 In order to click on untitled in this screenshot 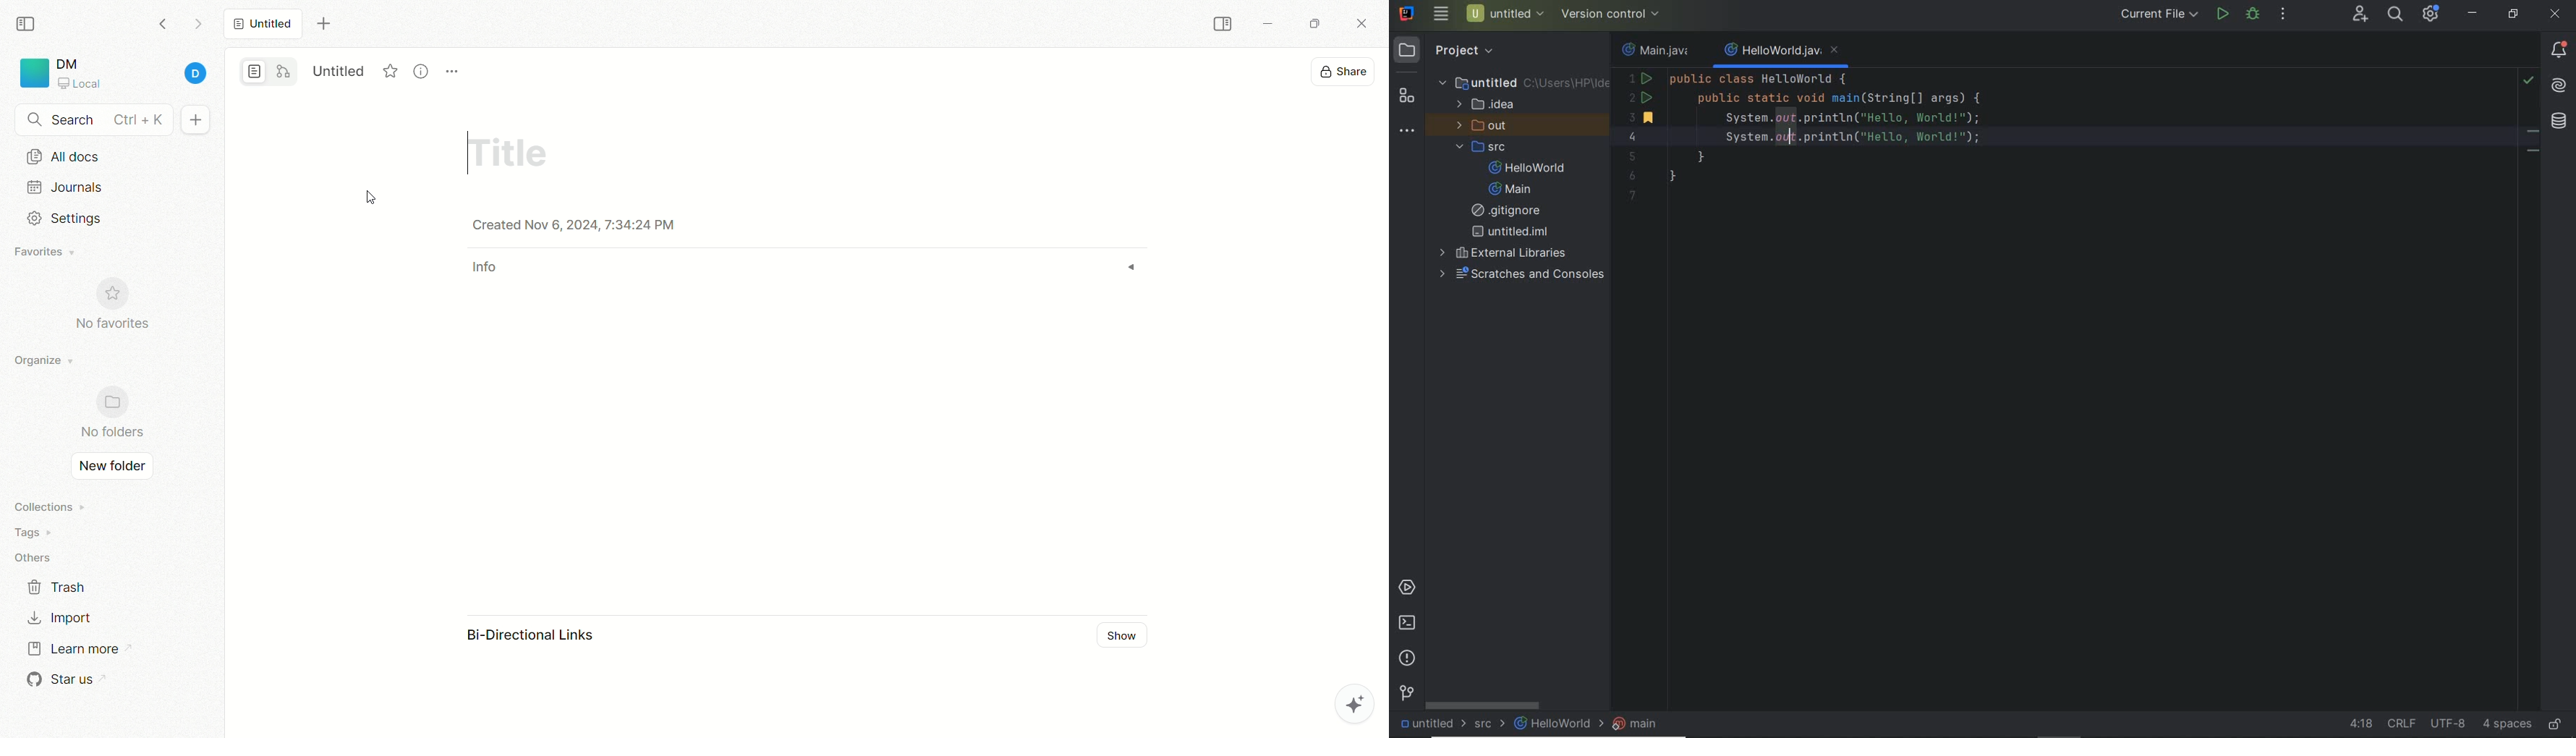, I will do `click(339, 69)`.